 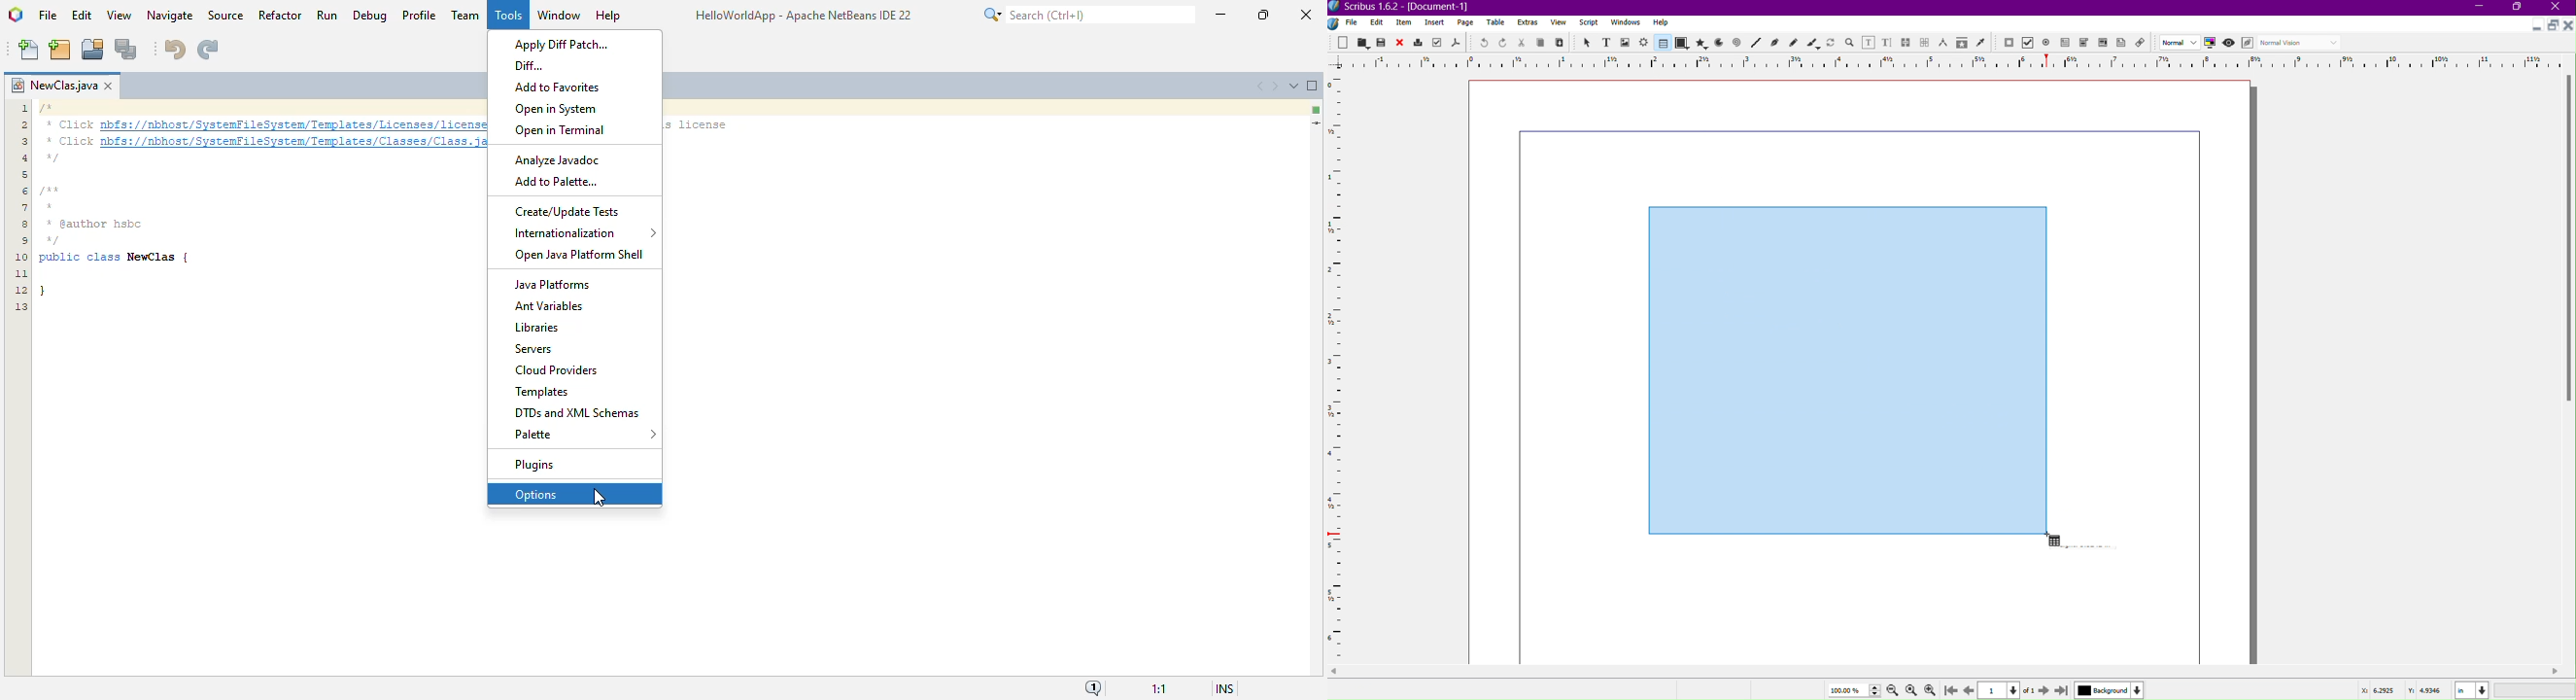 What do you see at coordinates (2213, 44) in the screenshot?
I see `Toggle Color Management System` at bounding box center [2213, 44].